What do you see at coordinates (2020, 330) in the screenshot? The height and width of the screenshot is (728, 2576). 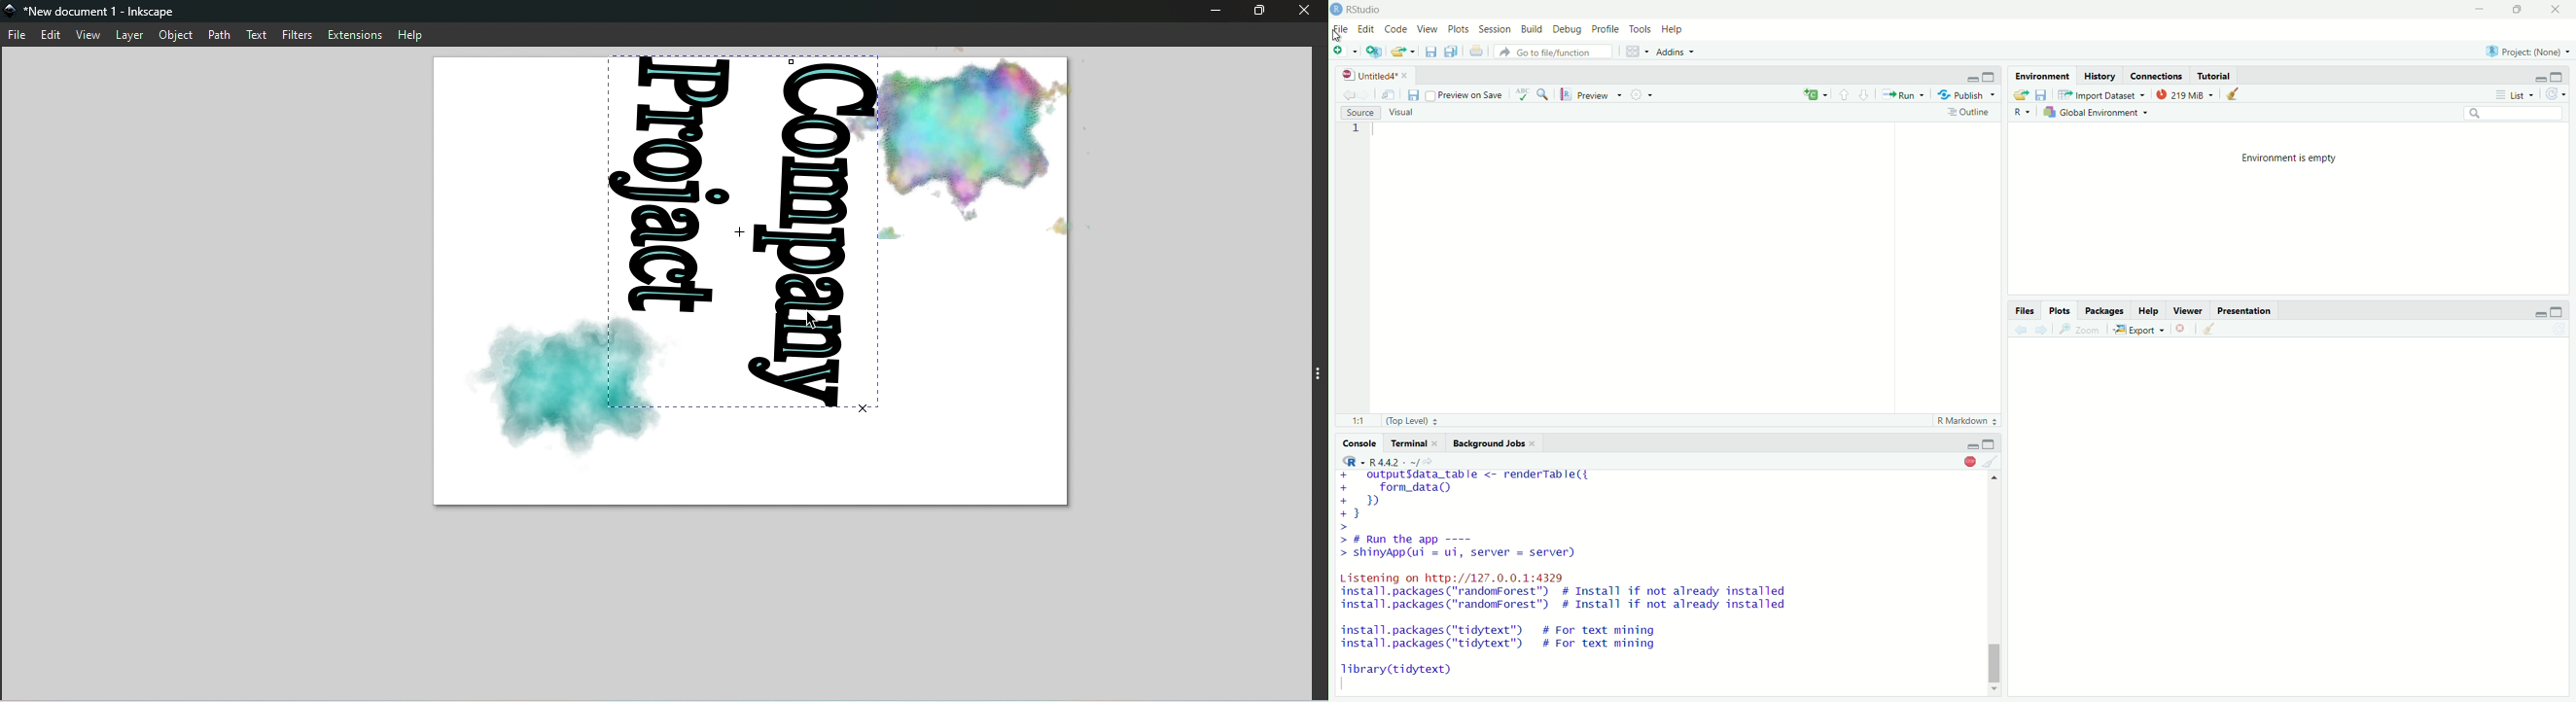 I see `previous plot` at bounding box center [2020, 330].